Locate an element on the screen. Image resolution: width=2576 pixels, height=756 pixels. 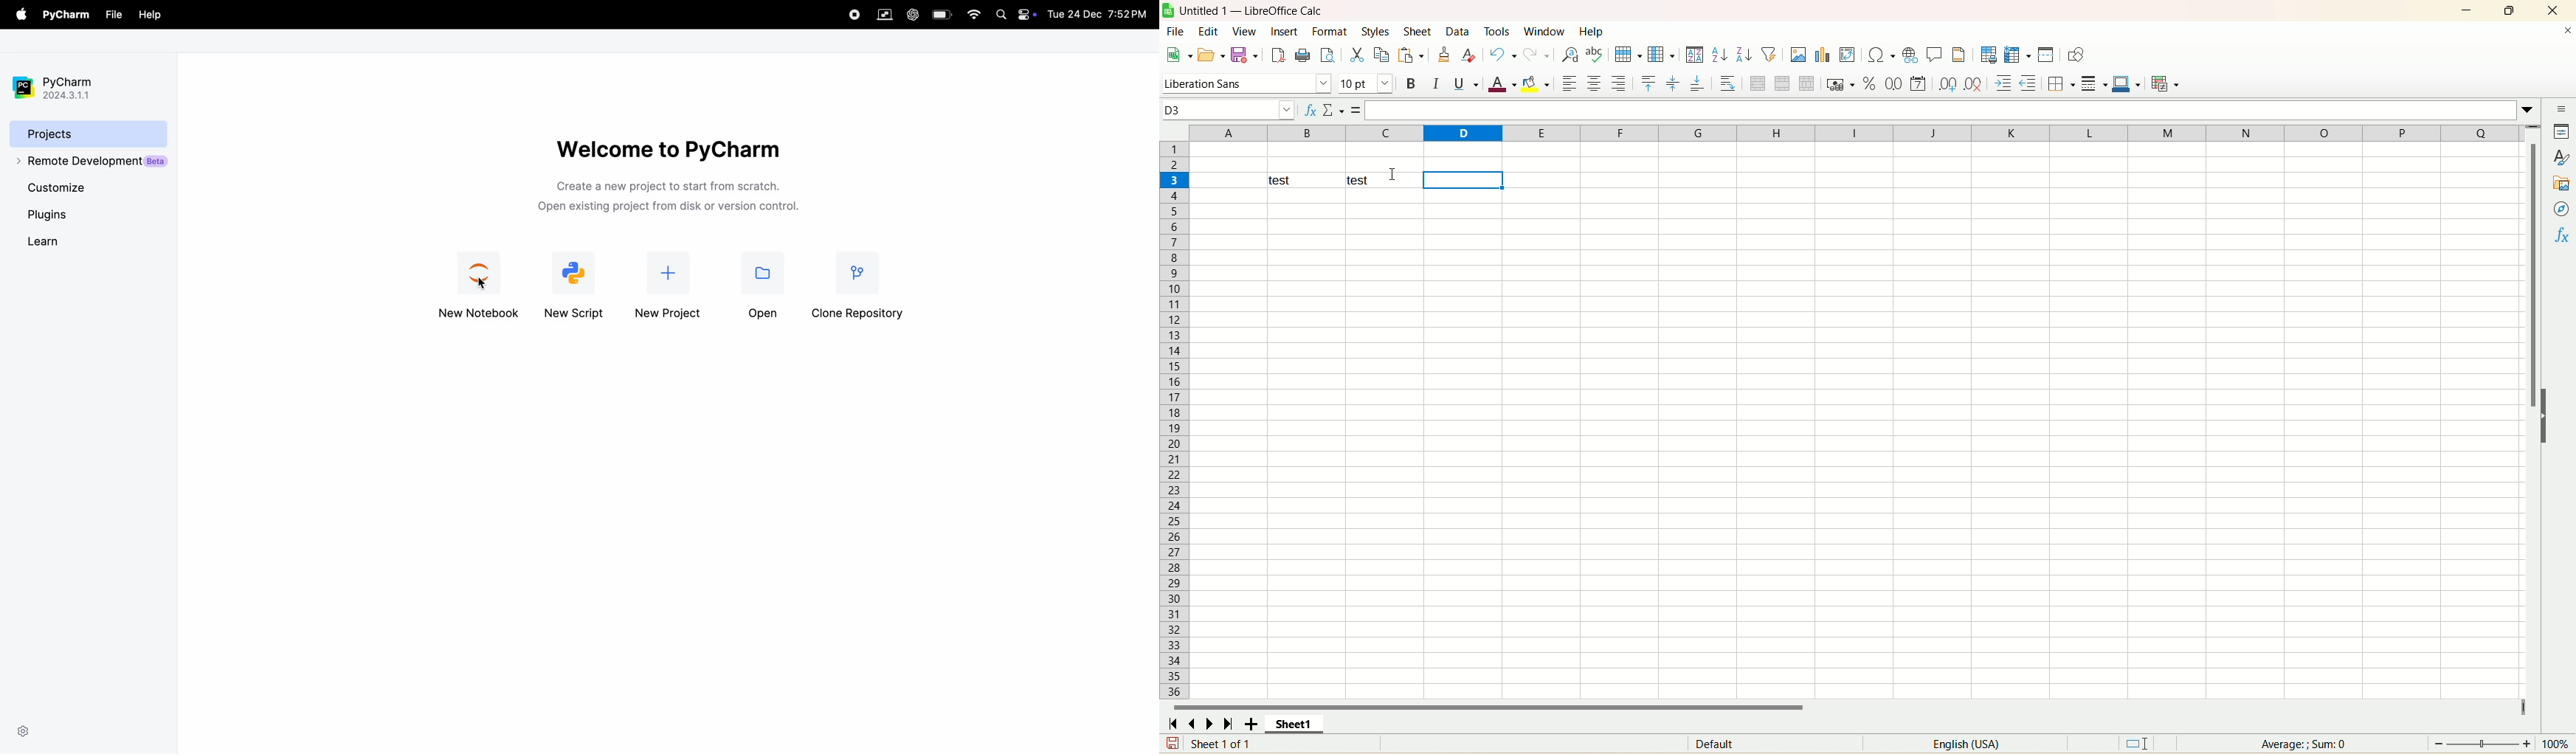
align top is located at coordinates (1648, 83).